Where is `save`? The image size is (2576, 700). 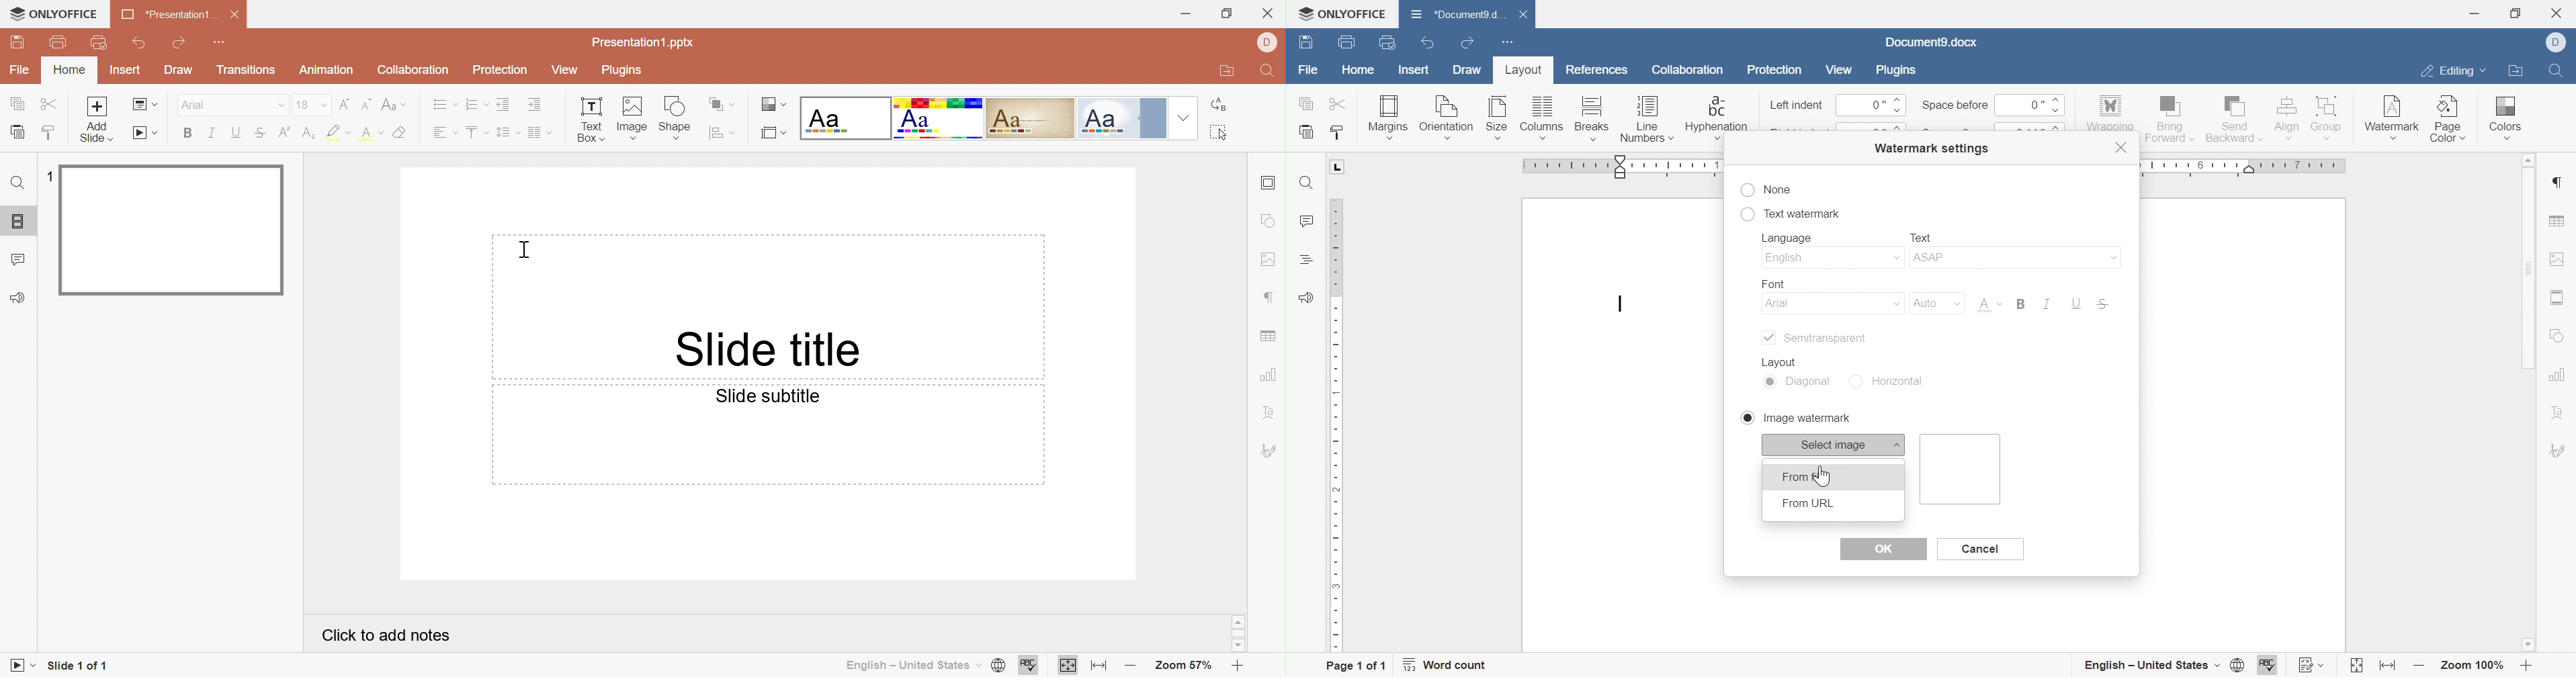
save is located at coordinates (1303, 43).